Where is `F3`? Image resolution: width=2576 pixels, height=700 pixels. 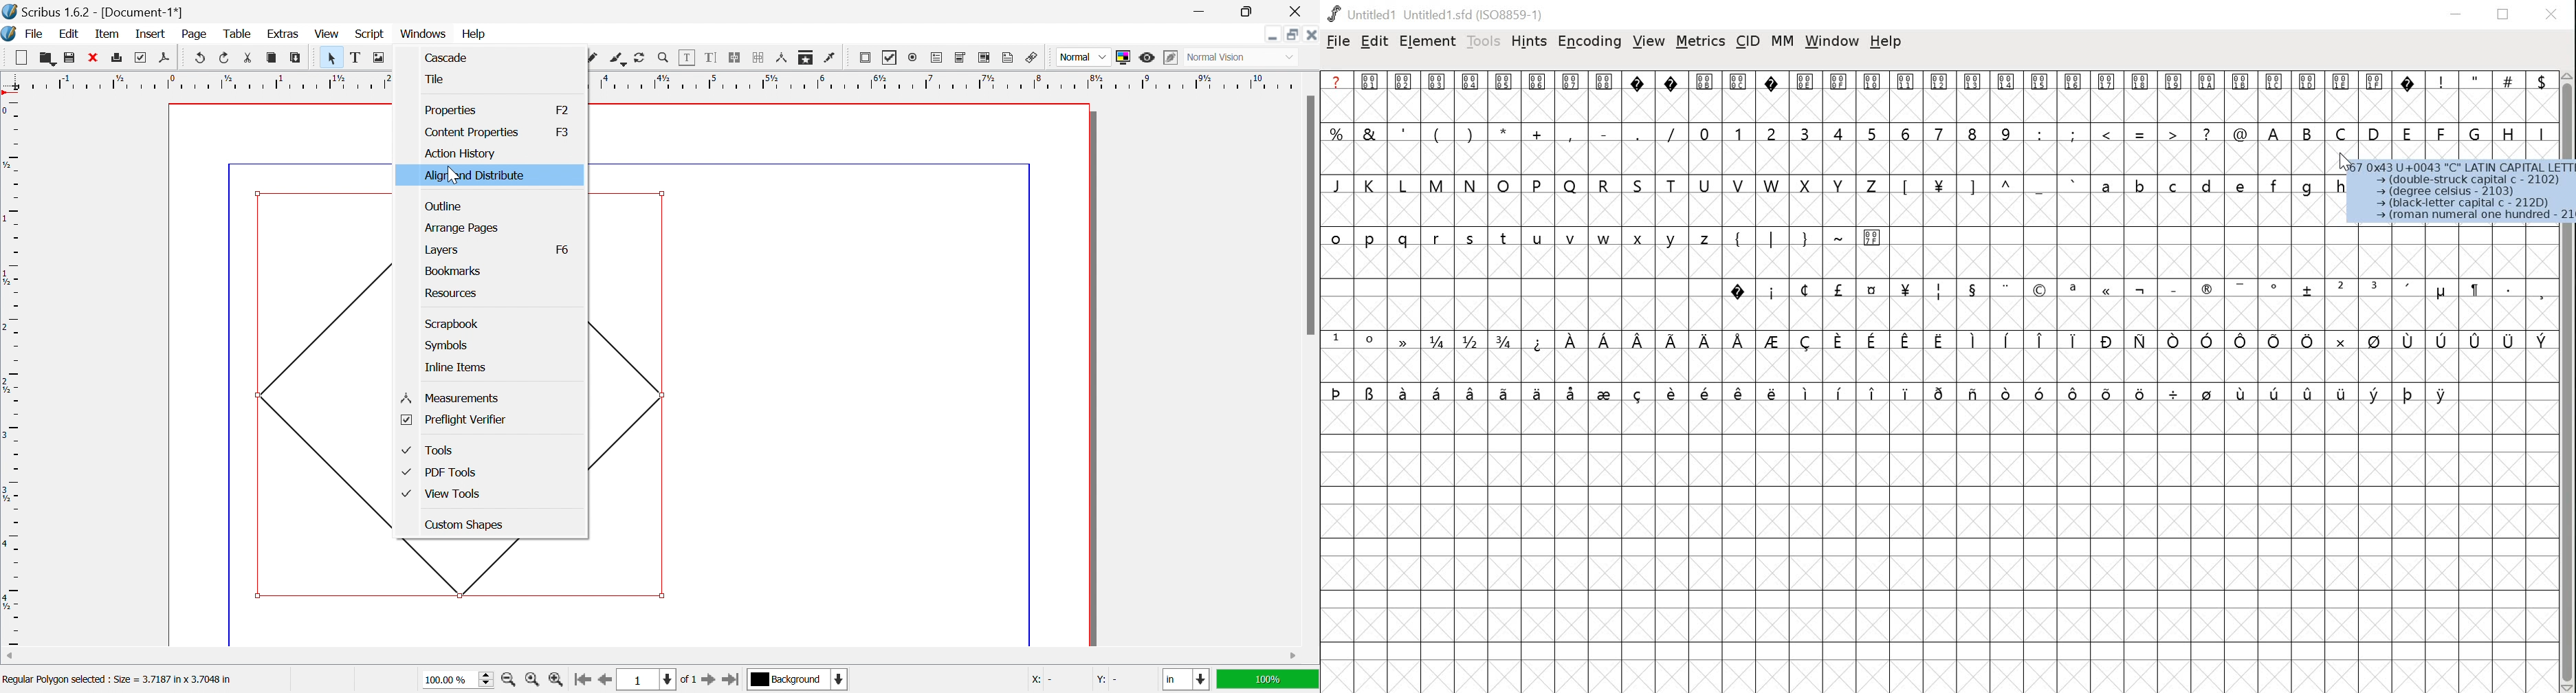
F3 is located at coordinates (563, 132).